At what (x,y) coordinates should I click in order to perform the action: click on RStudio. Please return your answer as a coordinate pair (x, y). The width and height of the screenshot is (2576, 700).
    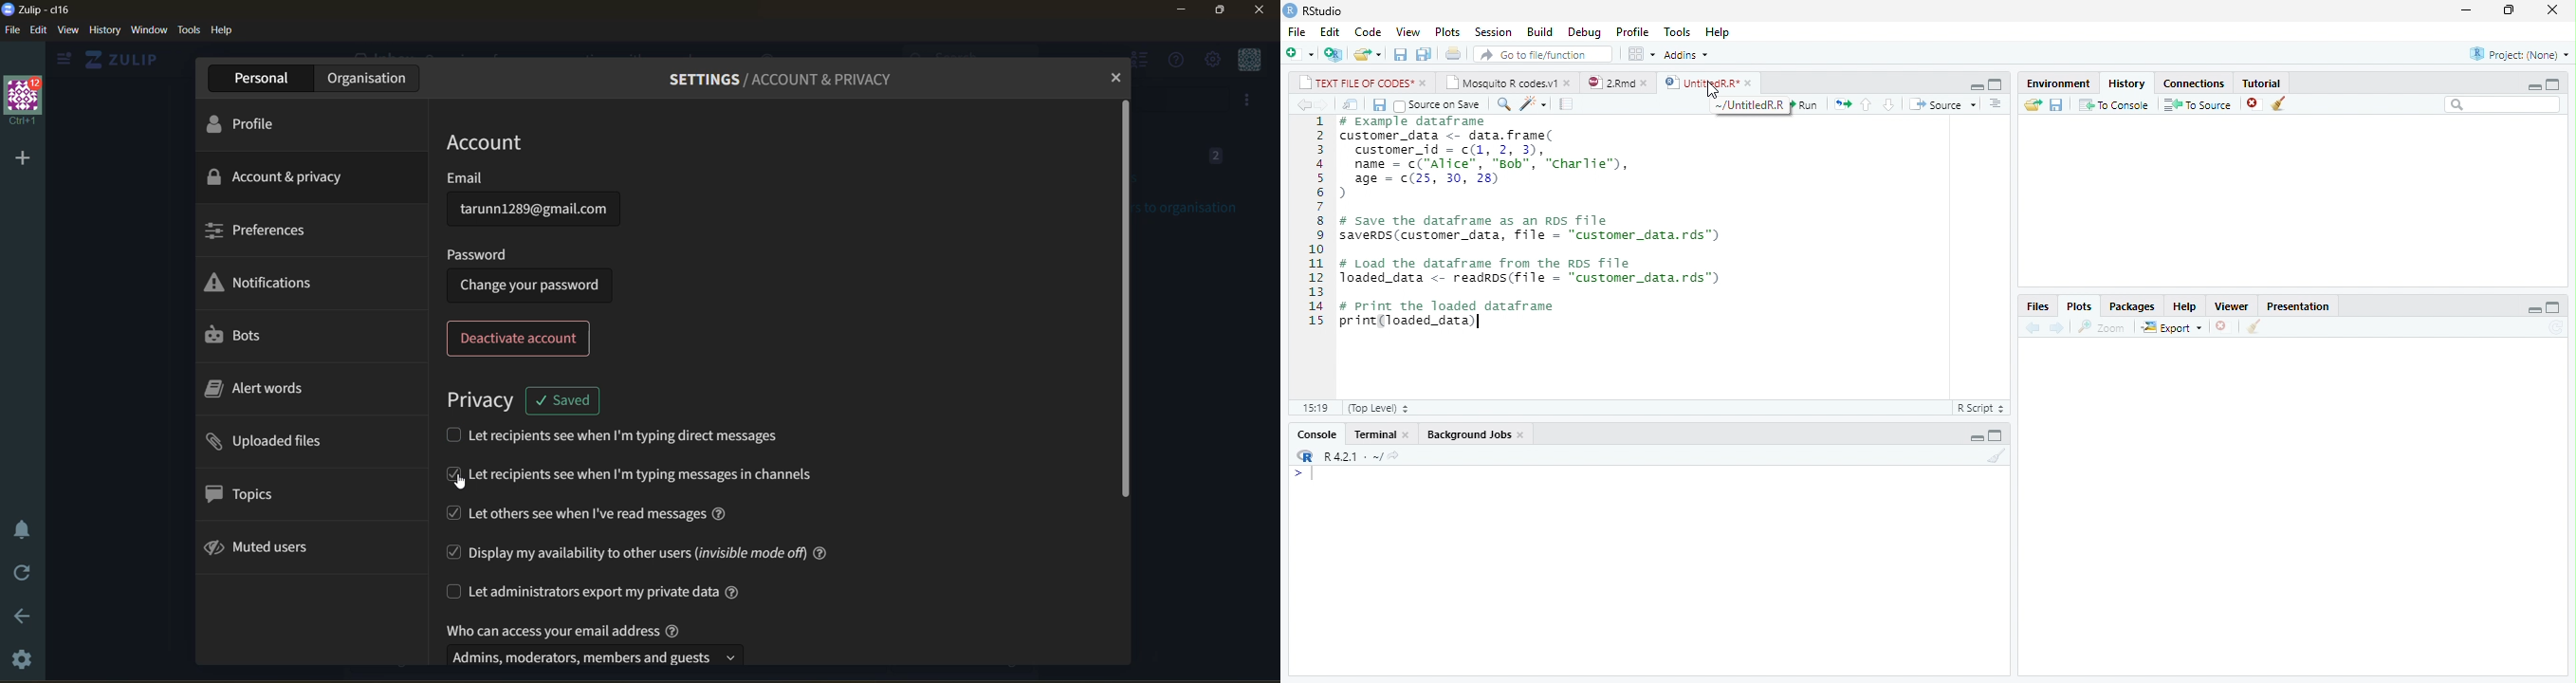
    Looking at the image, I should click on (1324, 11).